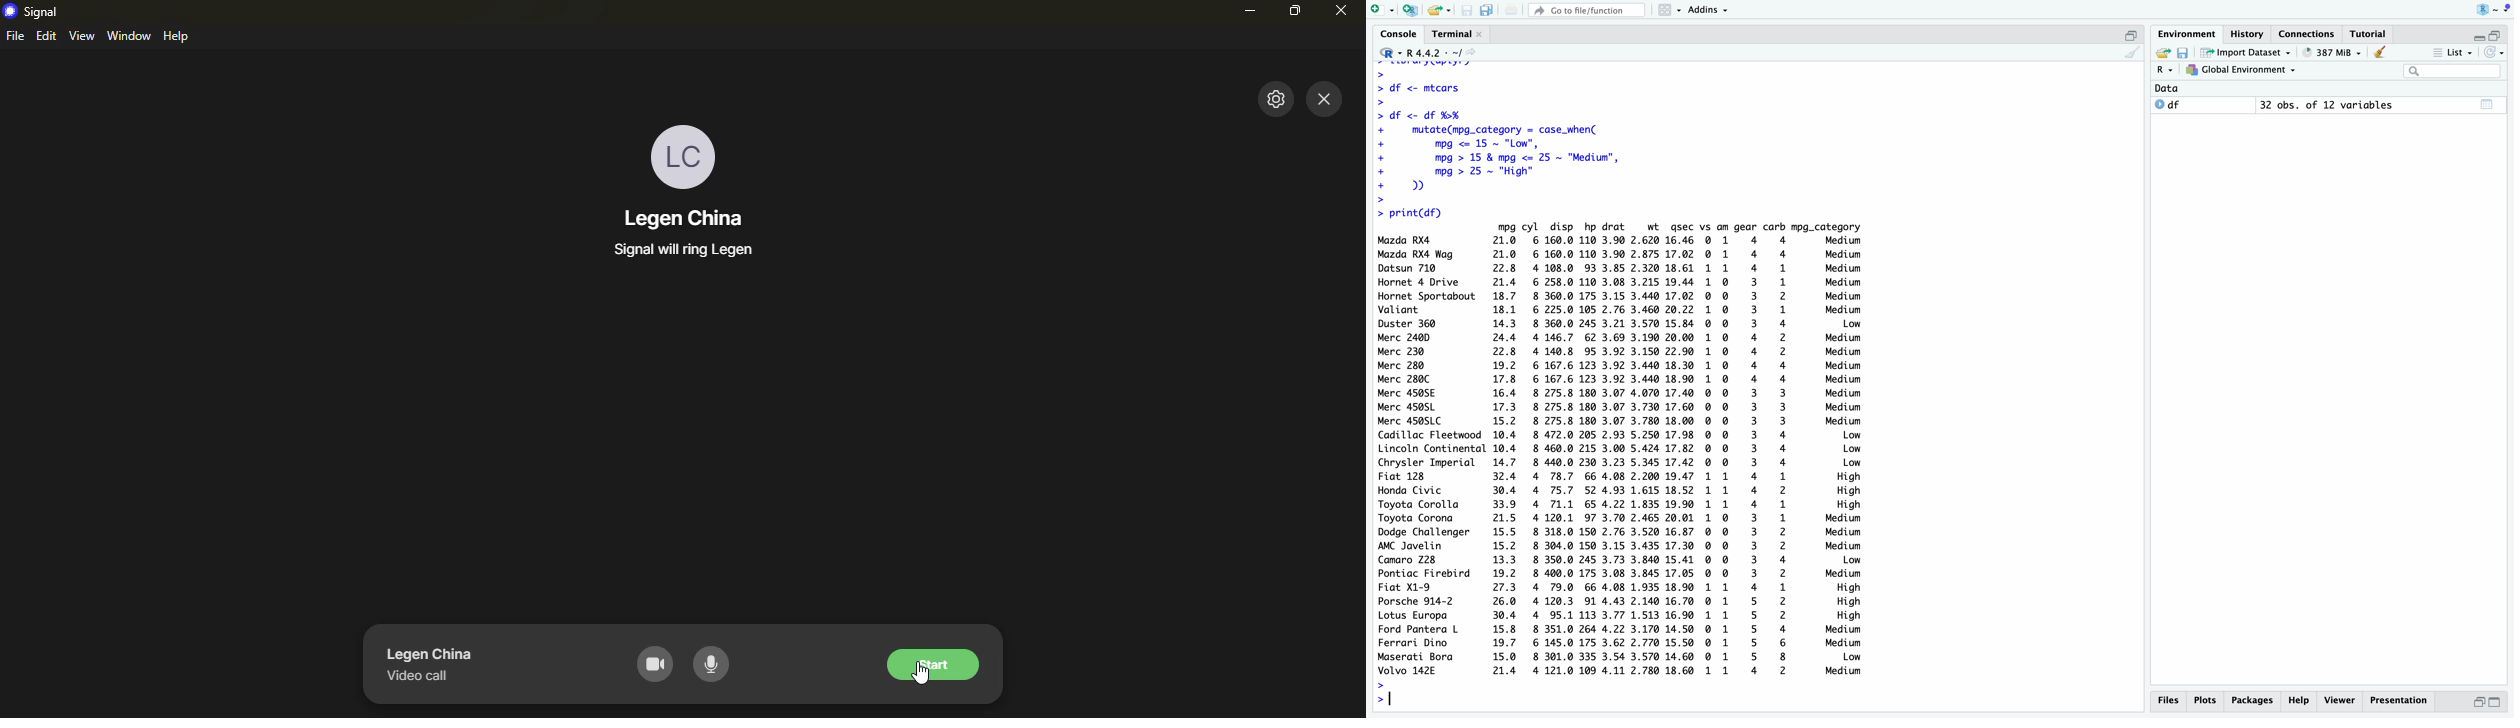  What do you see at coordinates (1671, 10) in the screenshot?
I see `grid` at bounding box center [1671, 10].